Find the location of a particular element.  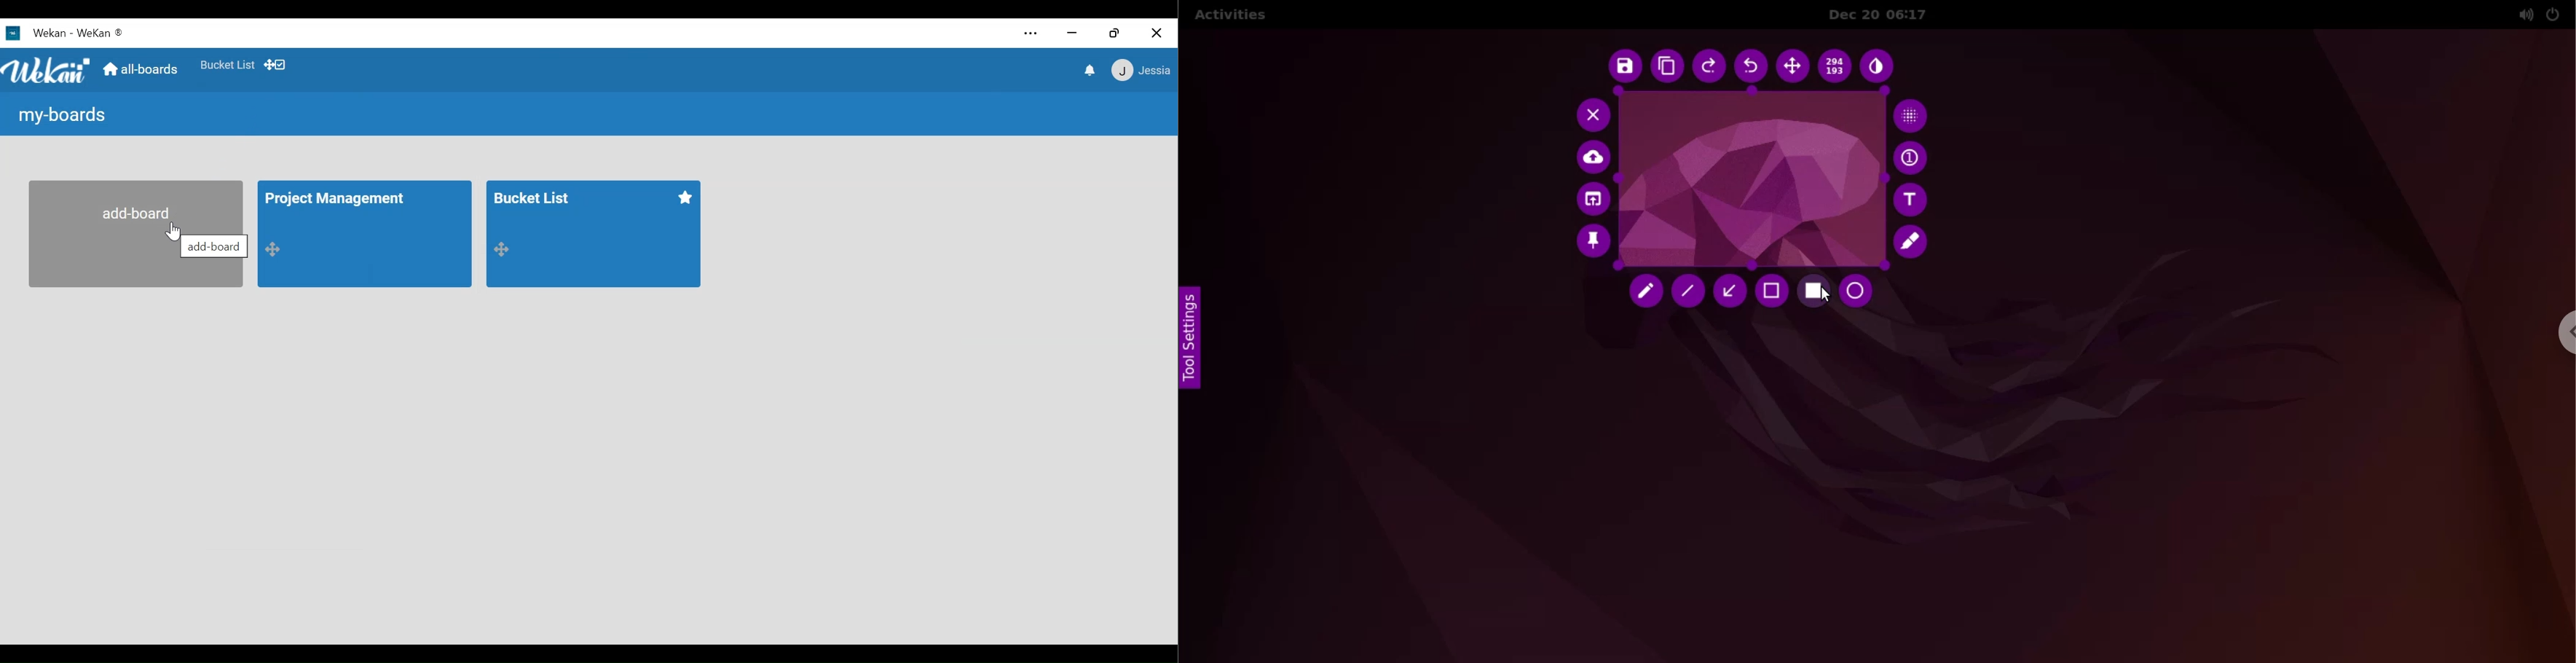

add board is located at coordinates (215, 246).